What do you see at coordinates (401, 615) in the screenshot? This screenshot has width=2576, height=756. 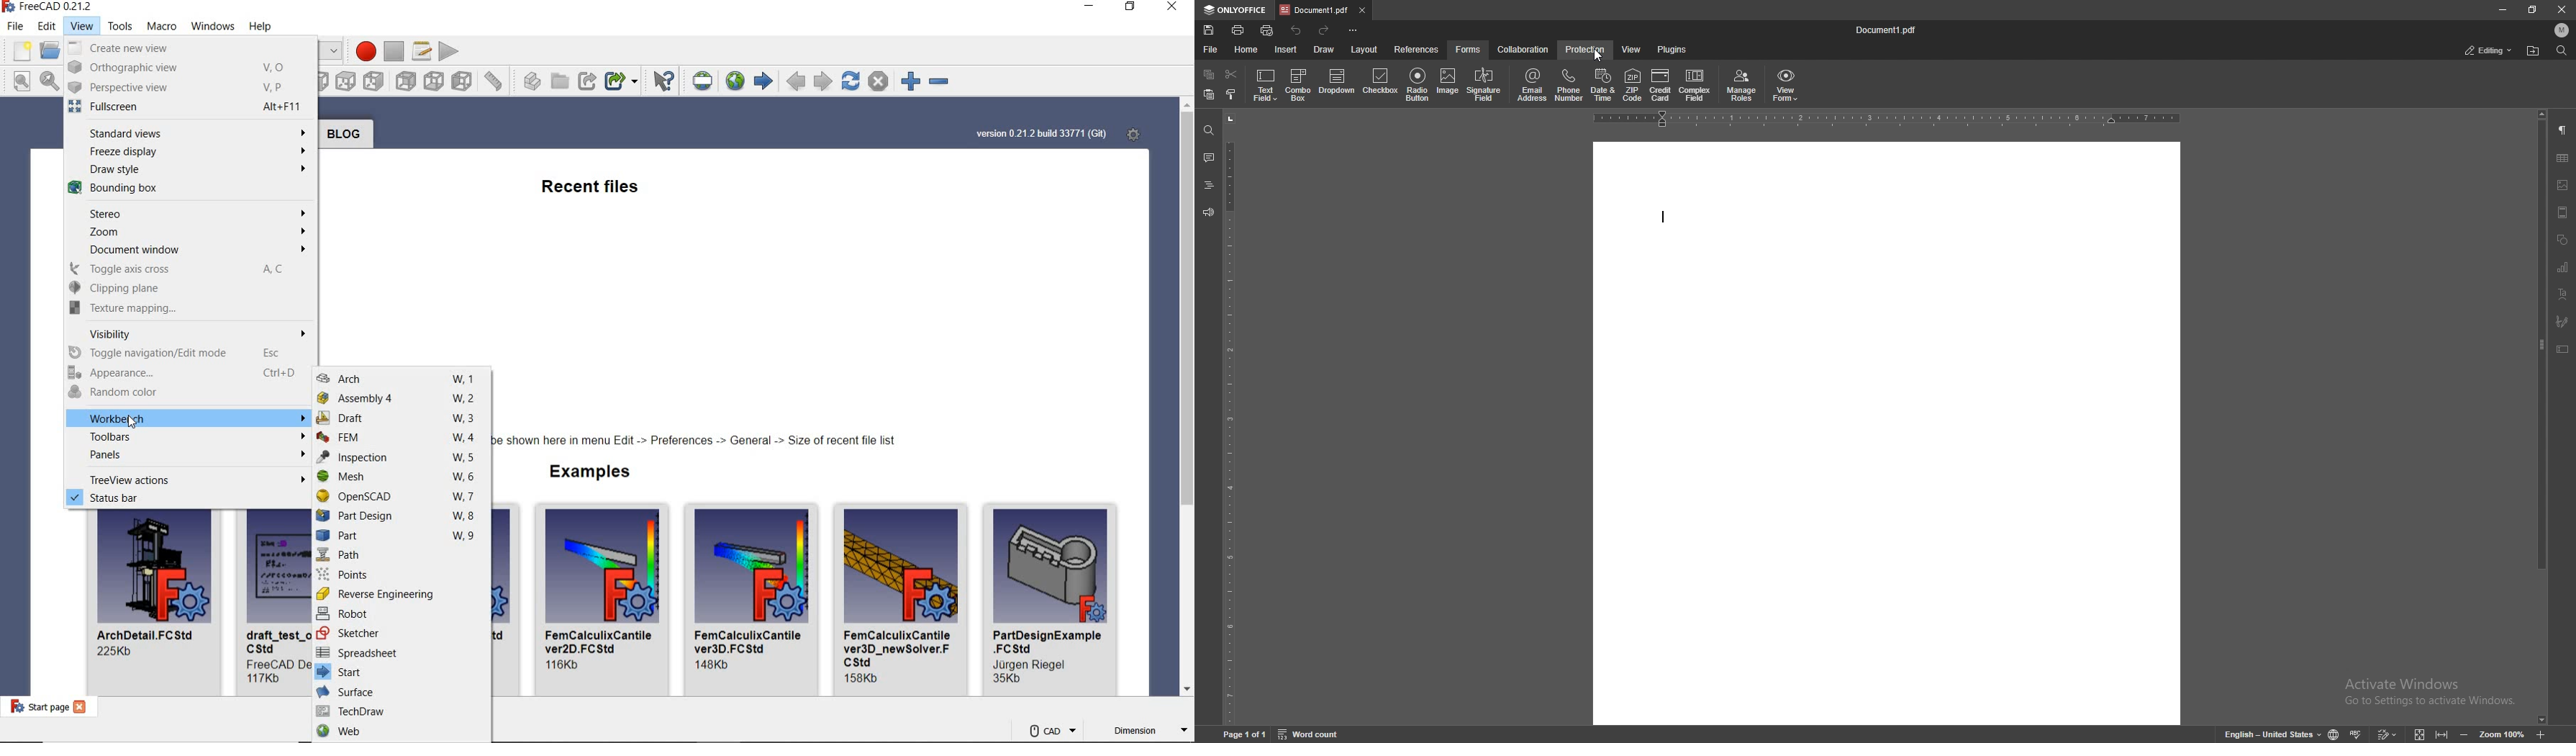 I see `robot` at bounding box center [401, 615].